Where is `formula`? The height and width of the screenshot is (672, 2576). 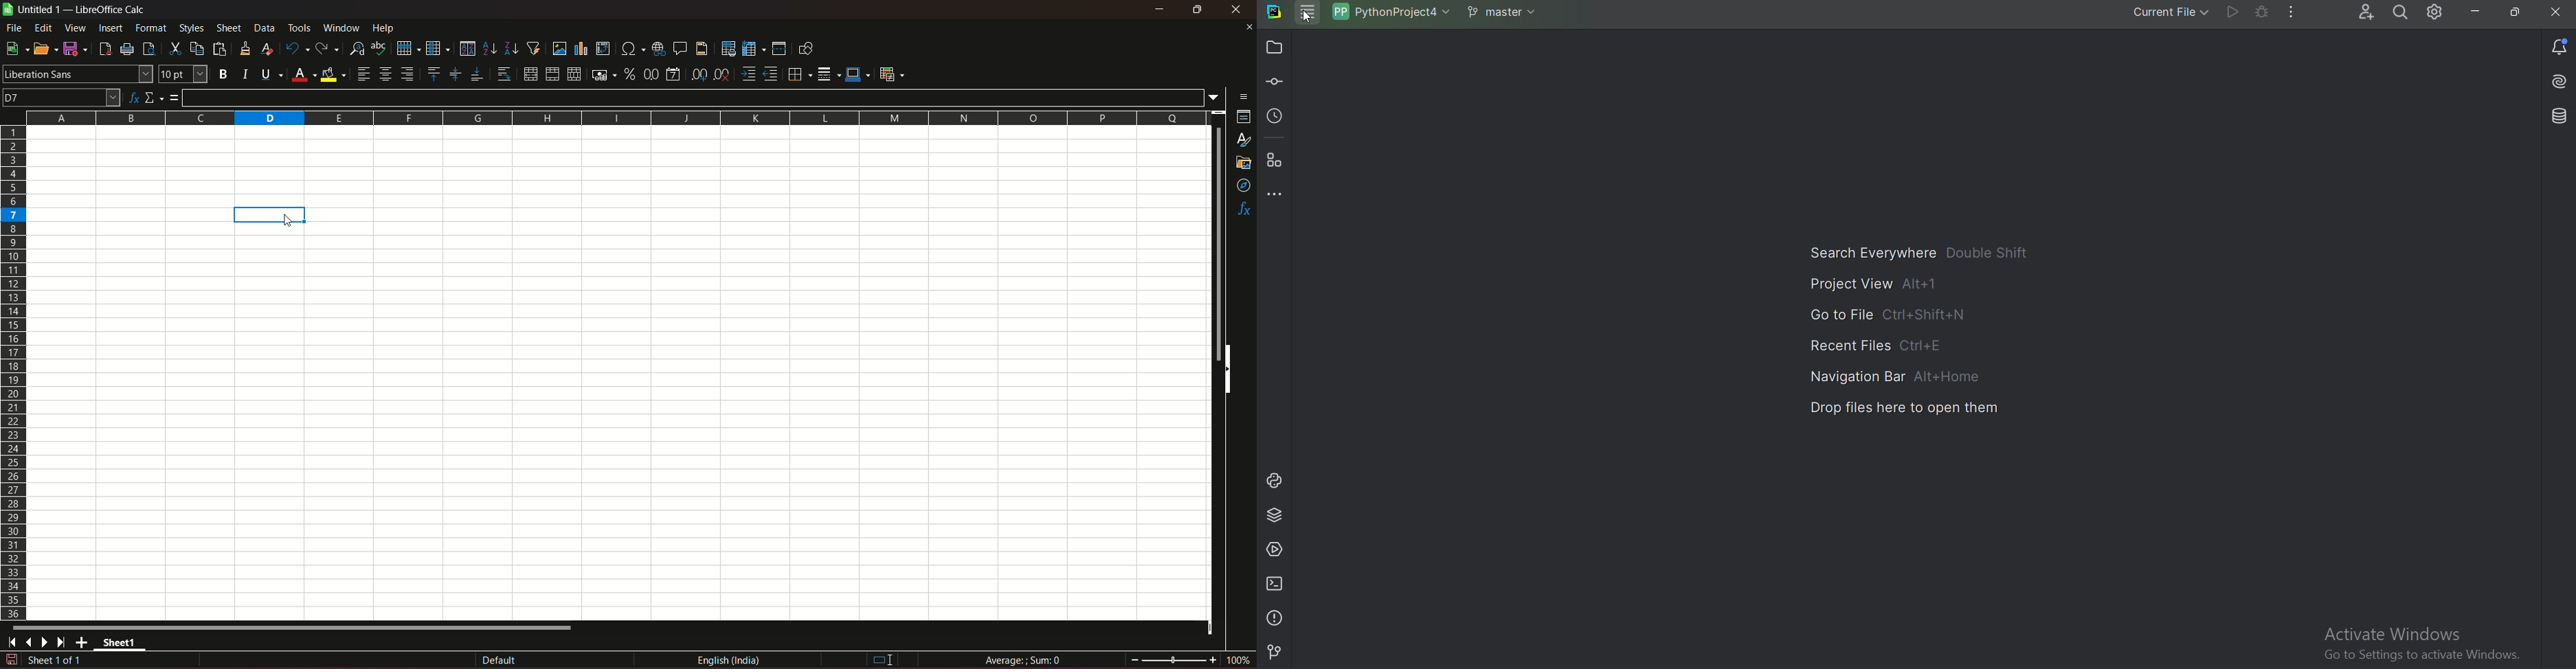 formula is located at coordinates (1025, 660).